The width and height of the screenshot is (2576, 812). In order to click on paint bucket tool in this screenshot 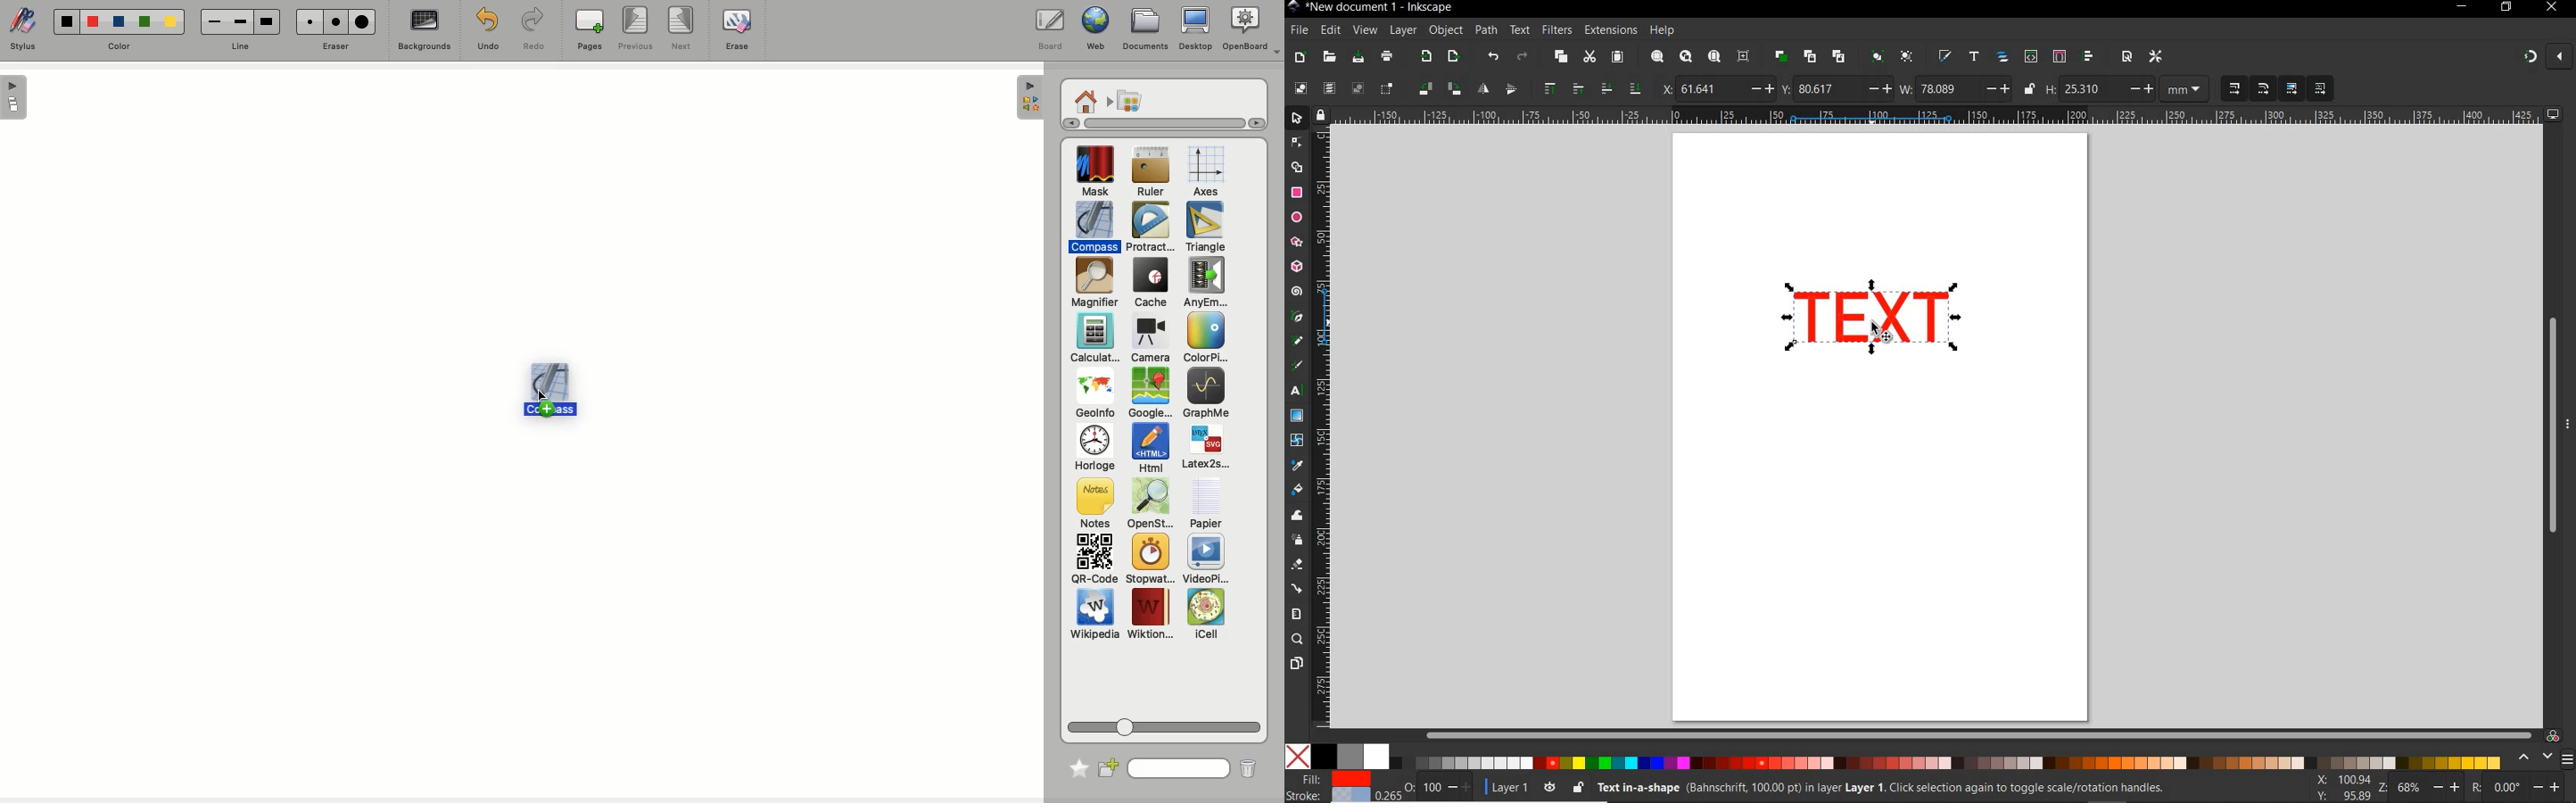, I will do `click(1298, 490)`.